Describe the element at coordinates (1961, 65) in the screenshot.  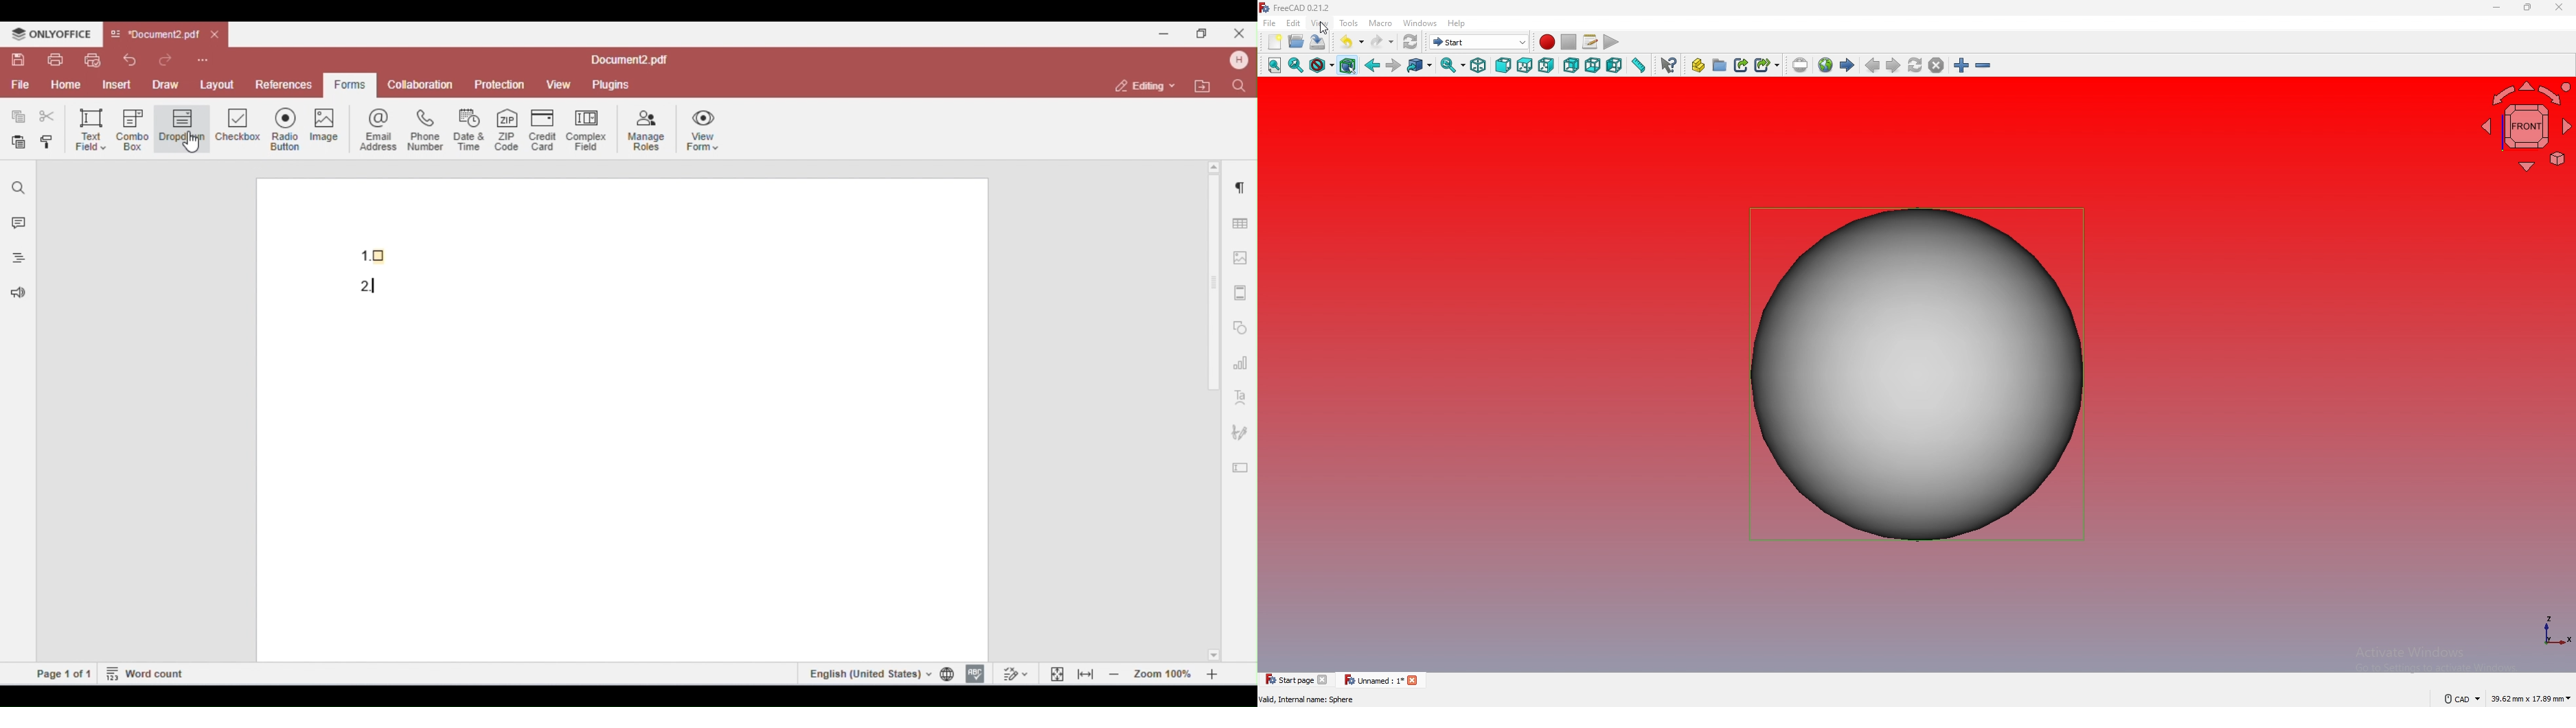
I see `zoom in` at that location.